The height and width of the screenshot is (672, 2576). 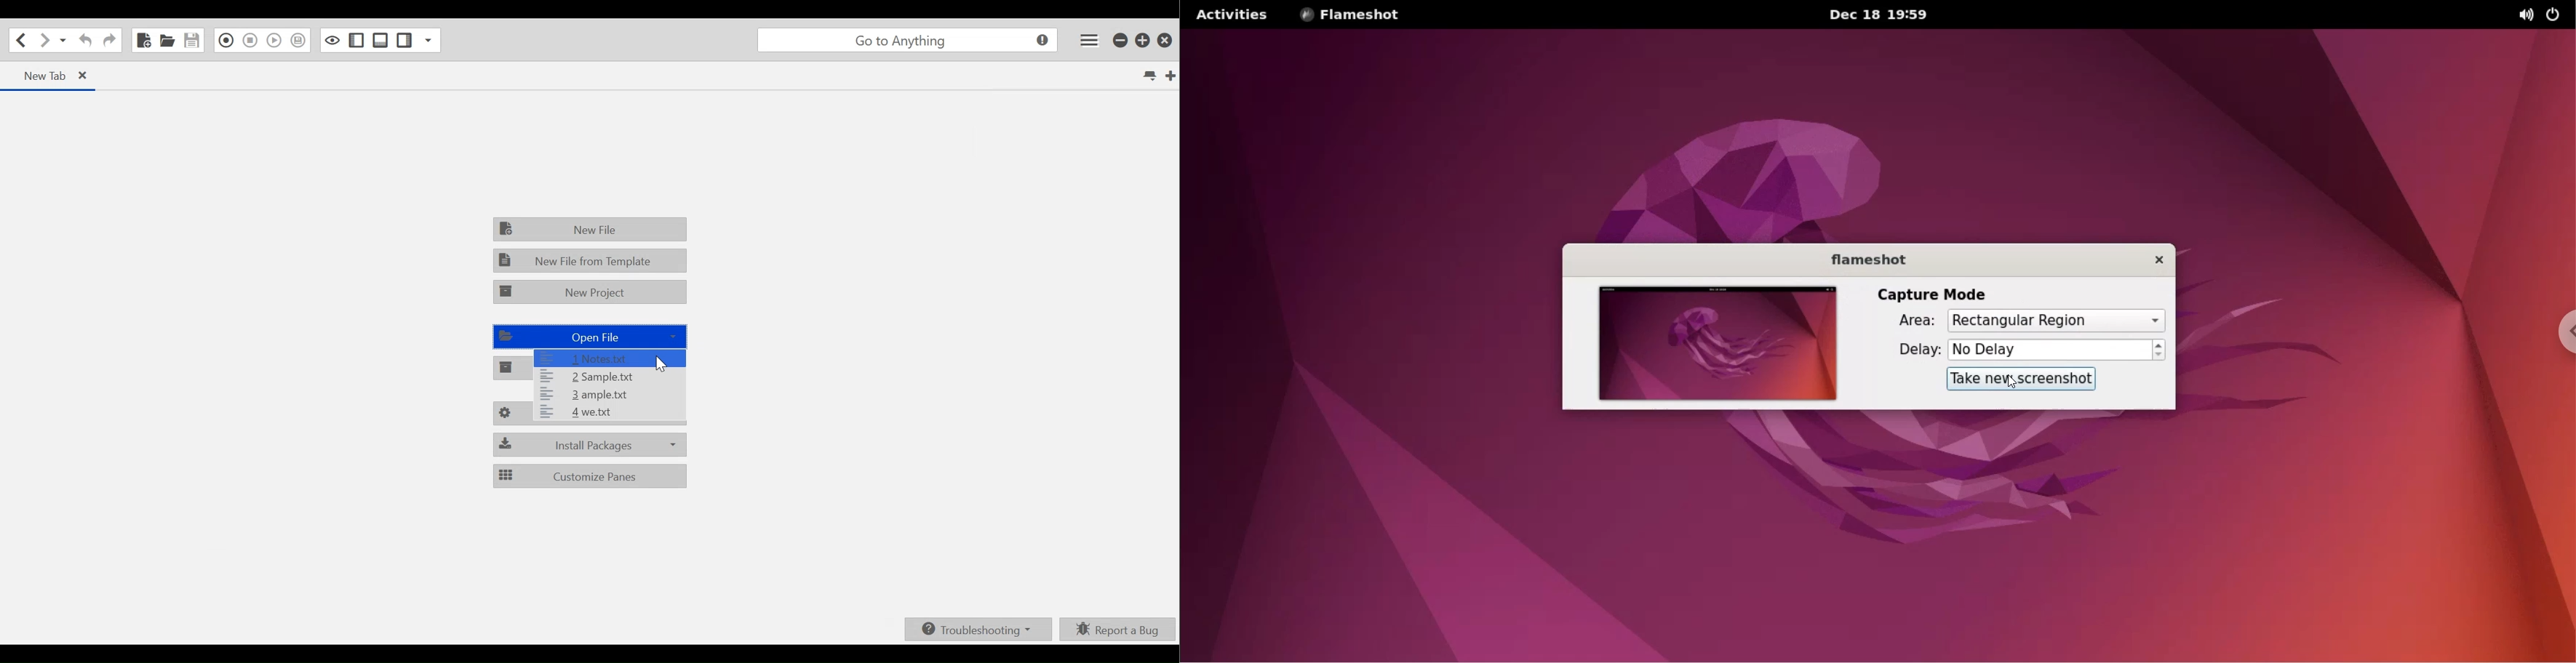 I want to click on flameshot label, so click(x=1867, y=260).